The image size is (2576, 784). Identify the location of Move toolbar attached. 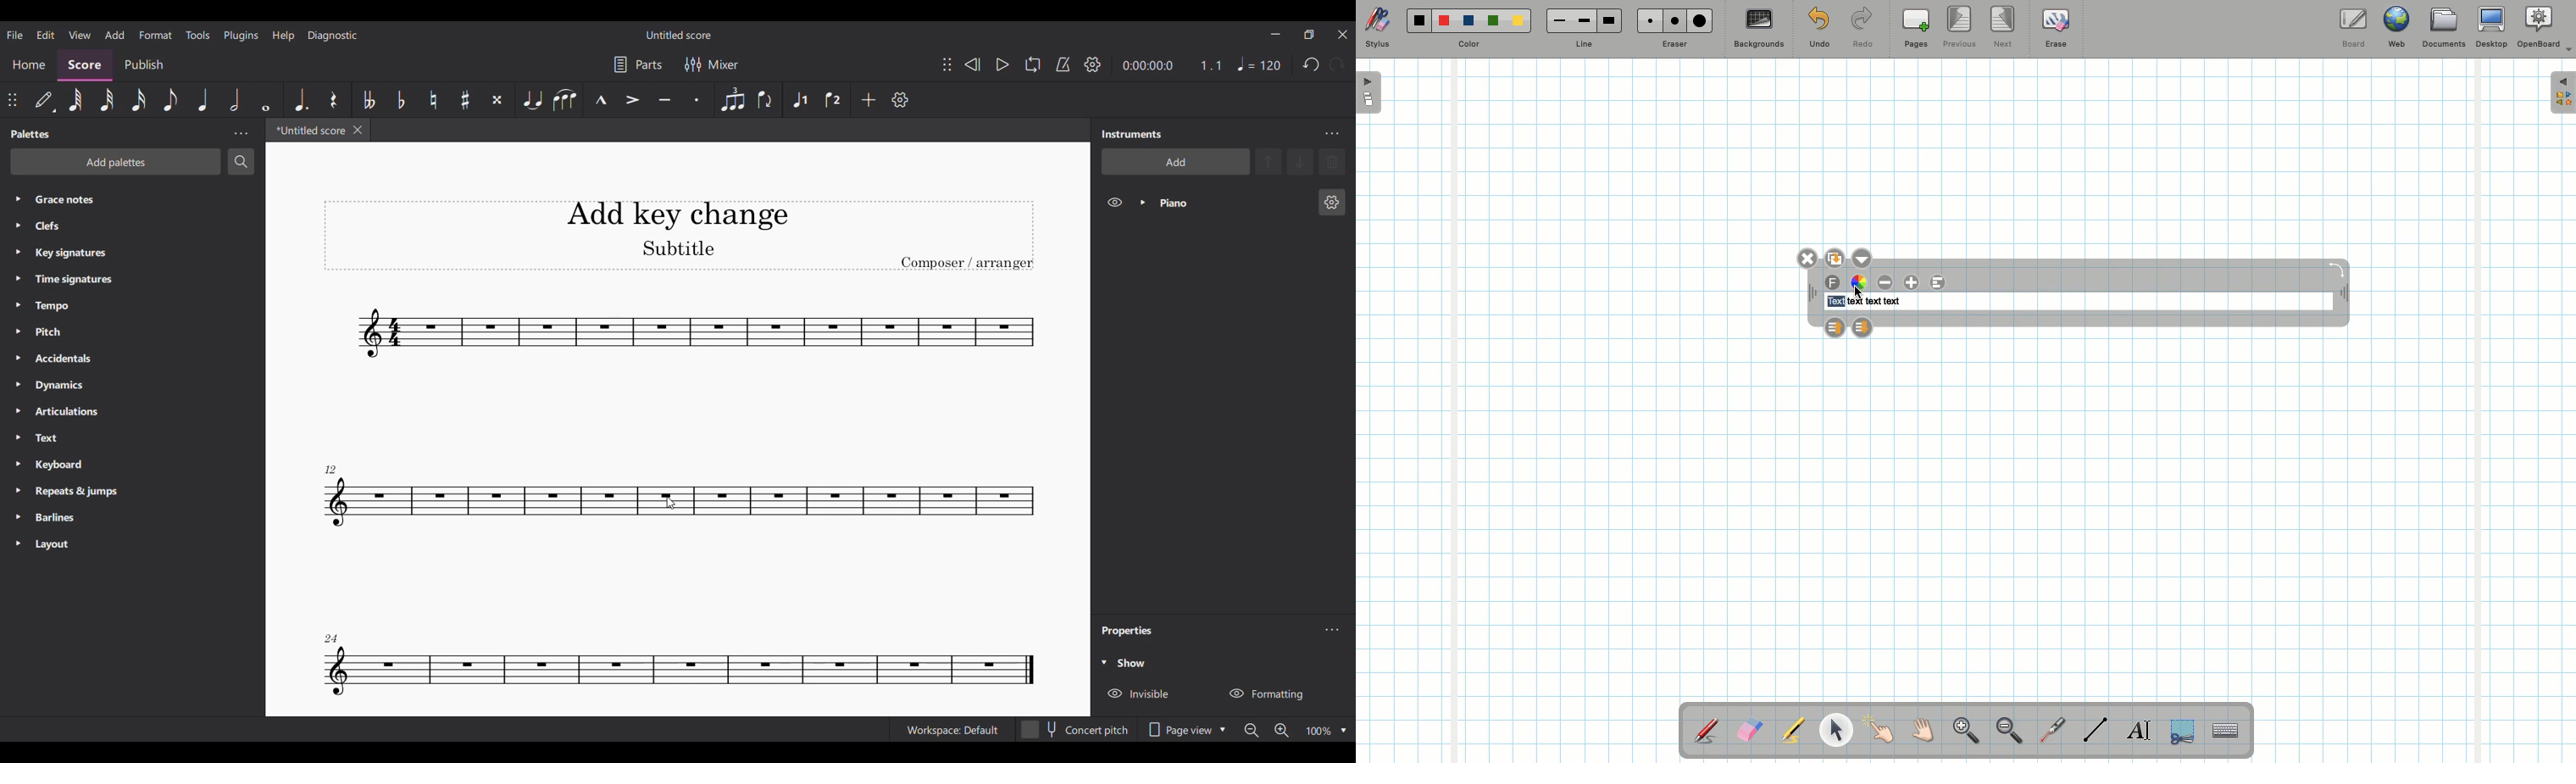
(12, 100).